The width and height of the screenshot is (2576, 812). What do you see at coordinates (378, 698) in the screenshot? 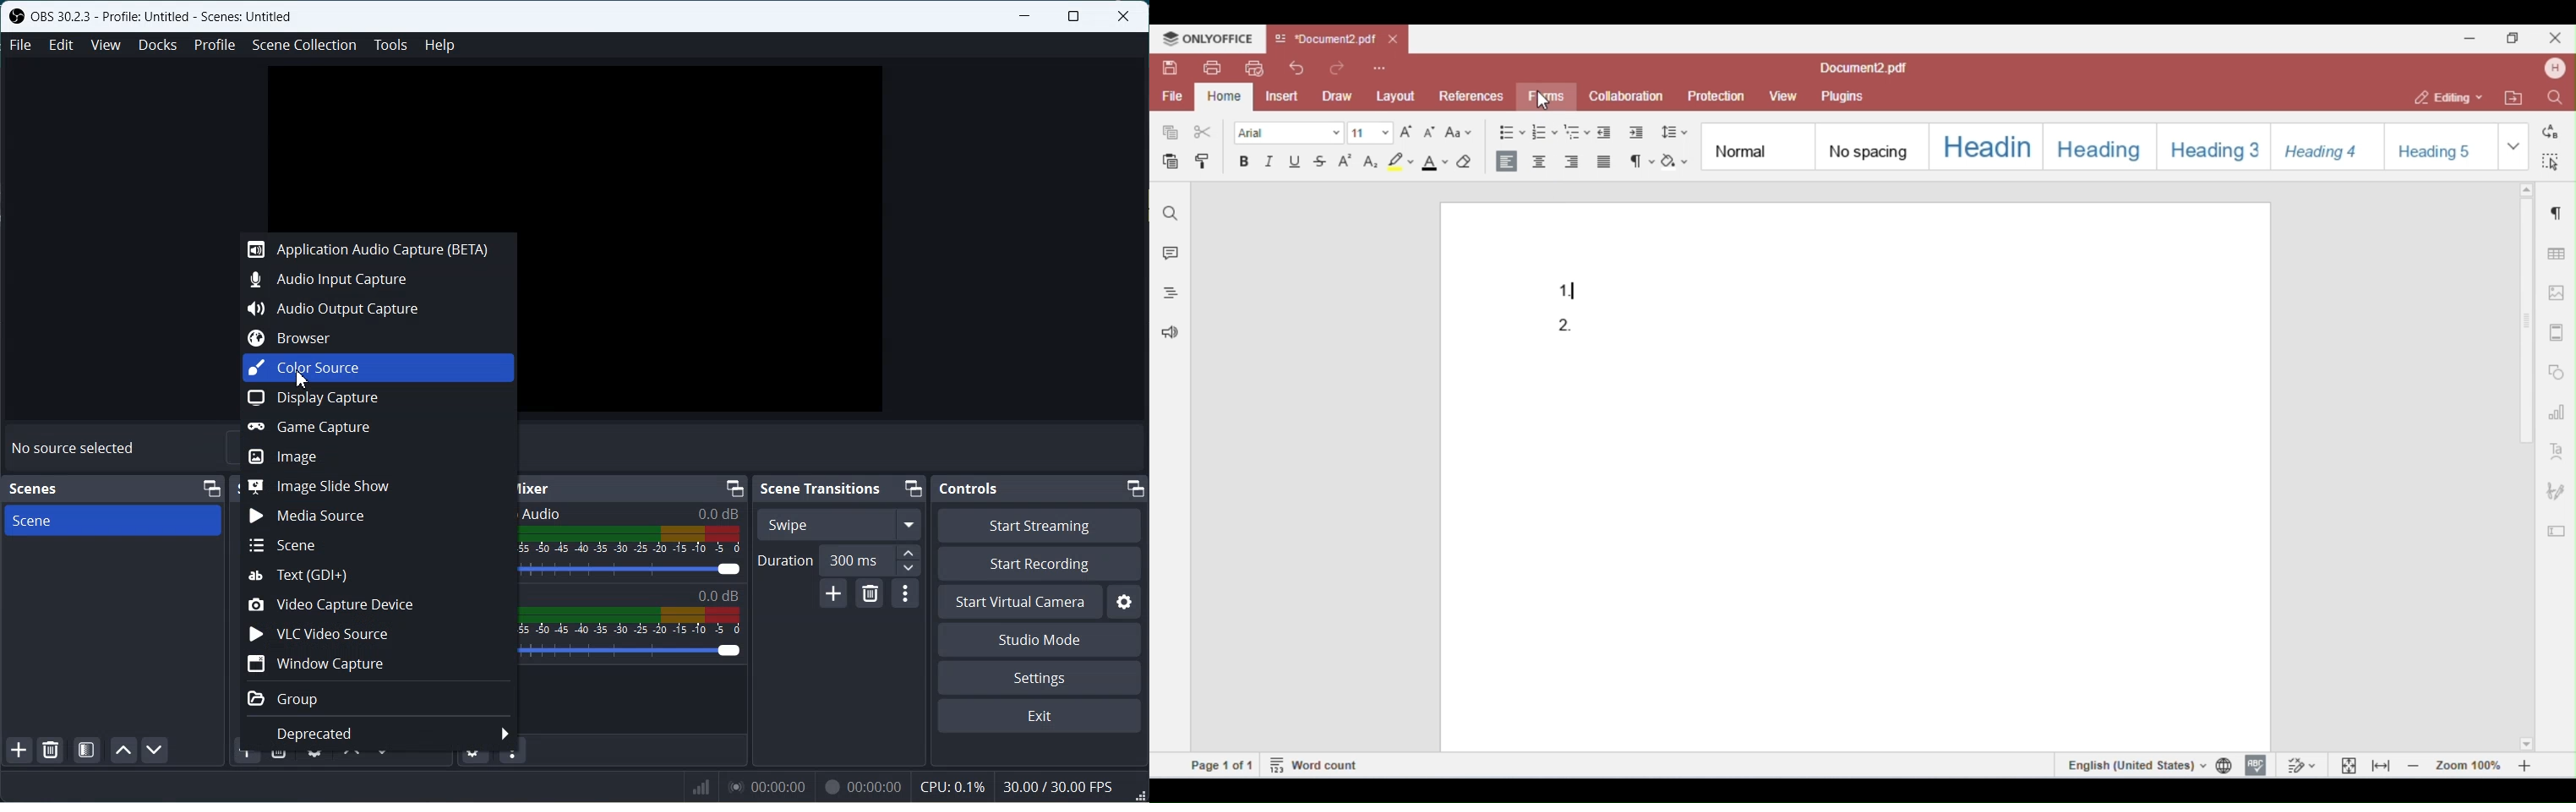
I see `Group` at bounding box center [378, 698].